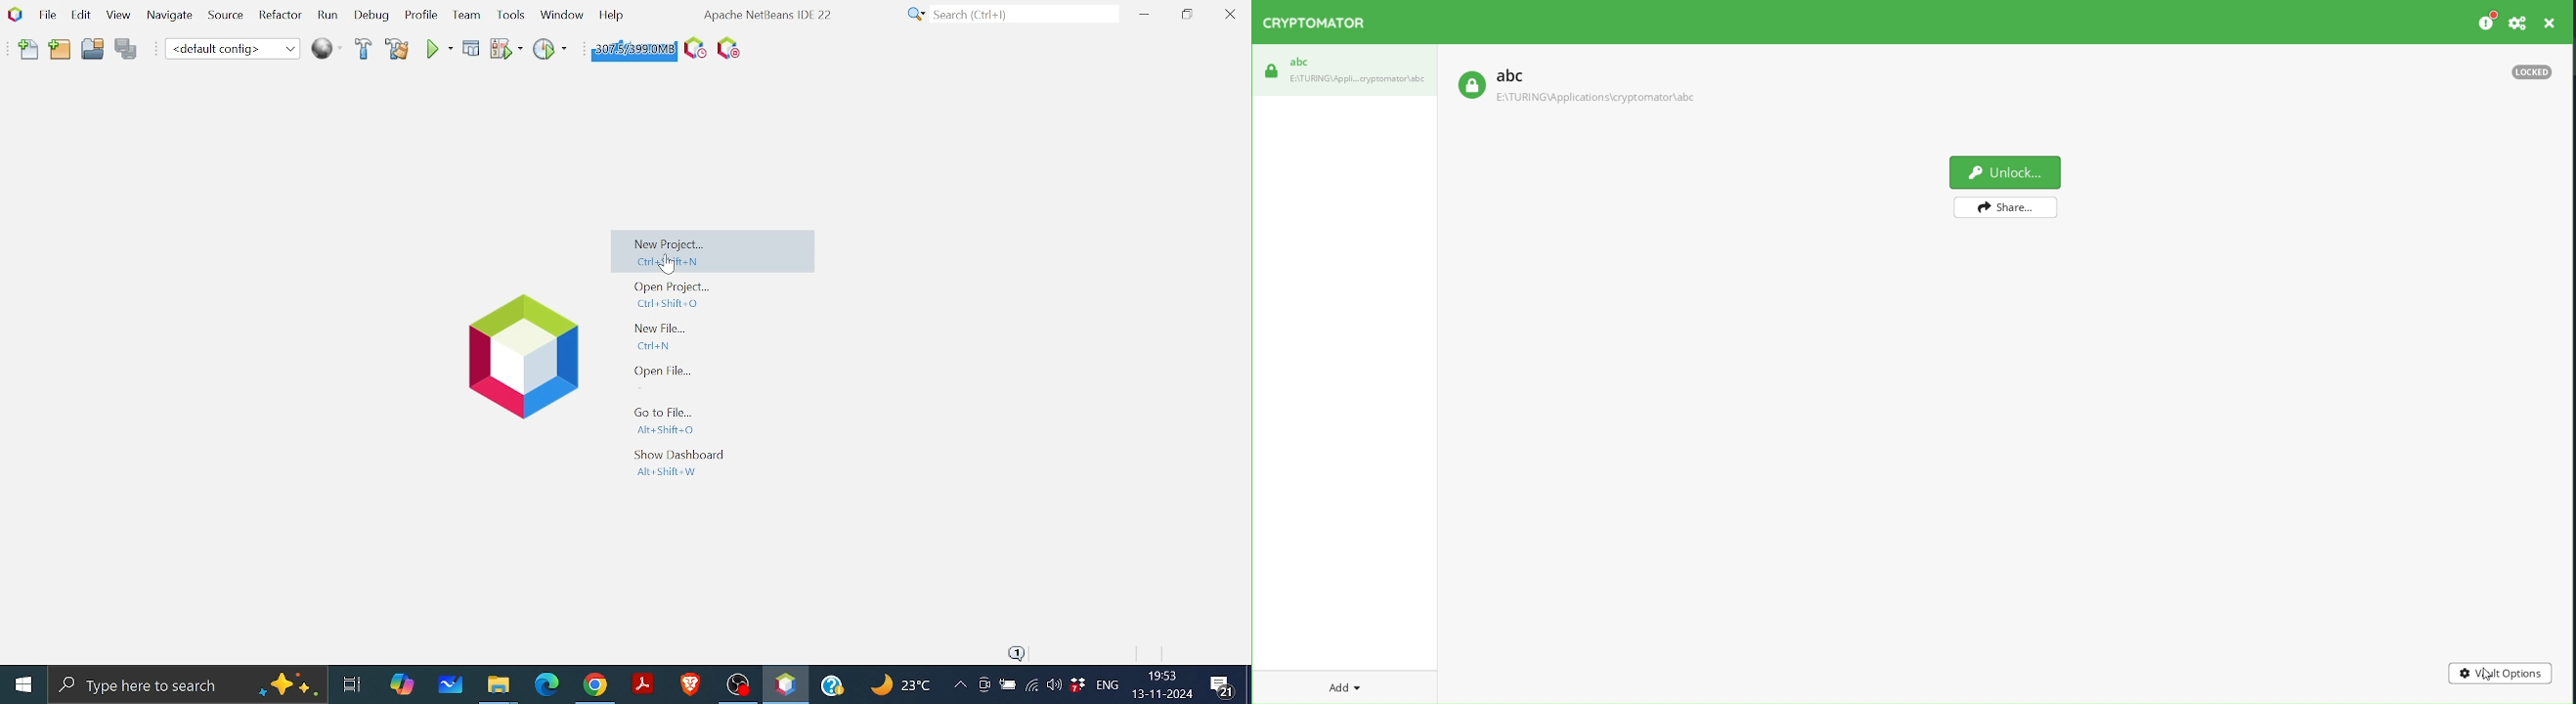 This screenshot has height=728, width=2576. I want to click on Profile project, so click(548, 48).